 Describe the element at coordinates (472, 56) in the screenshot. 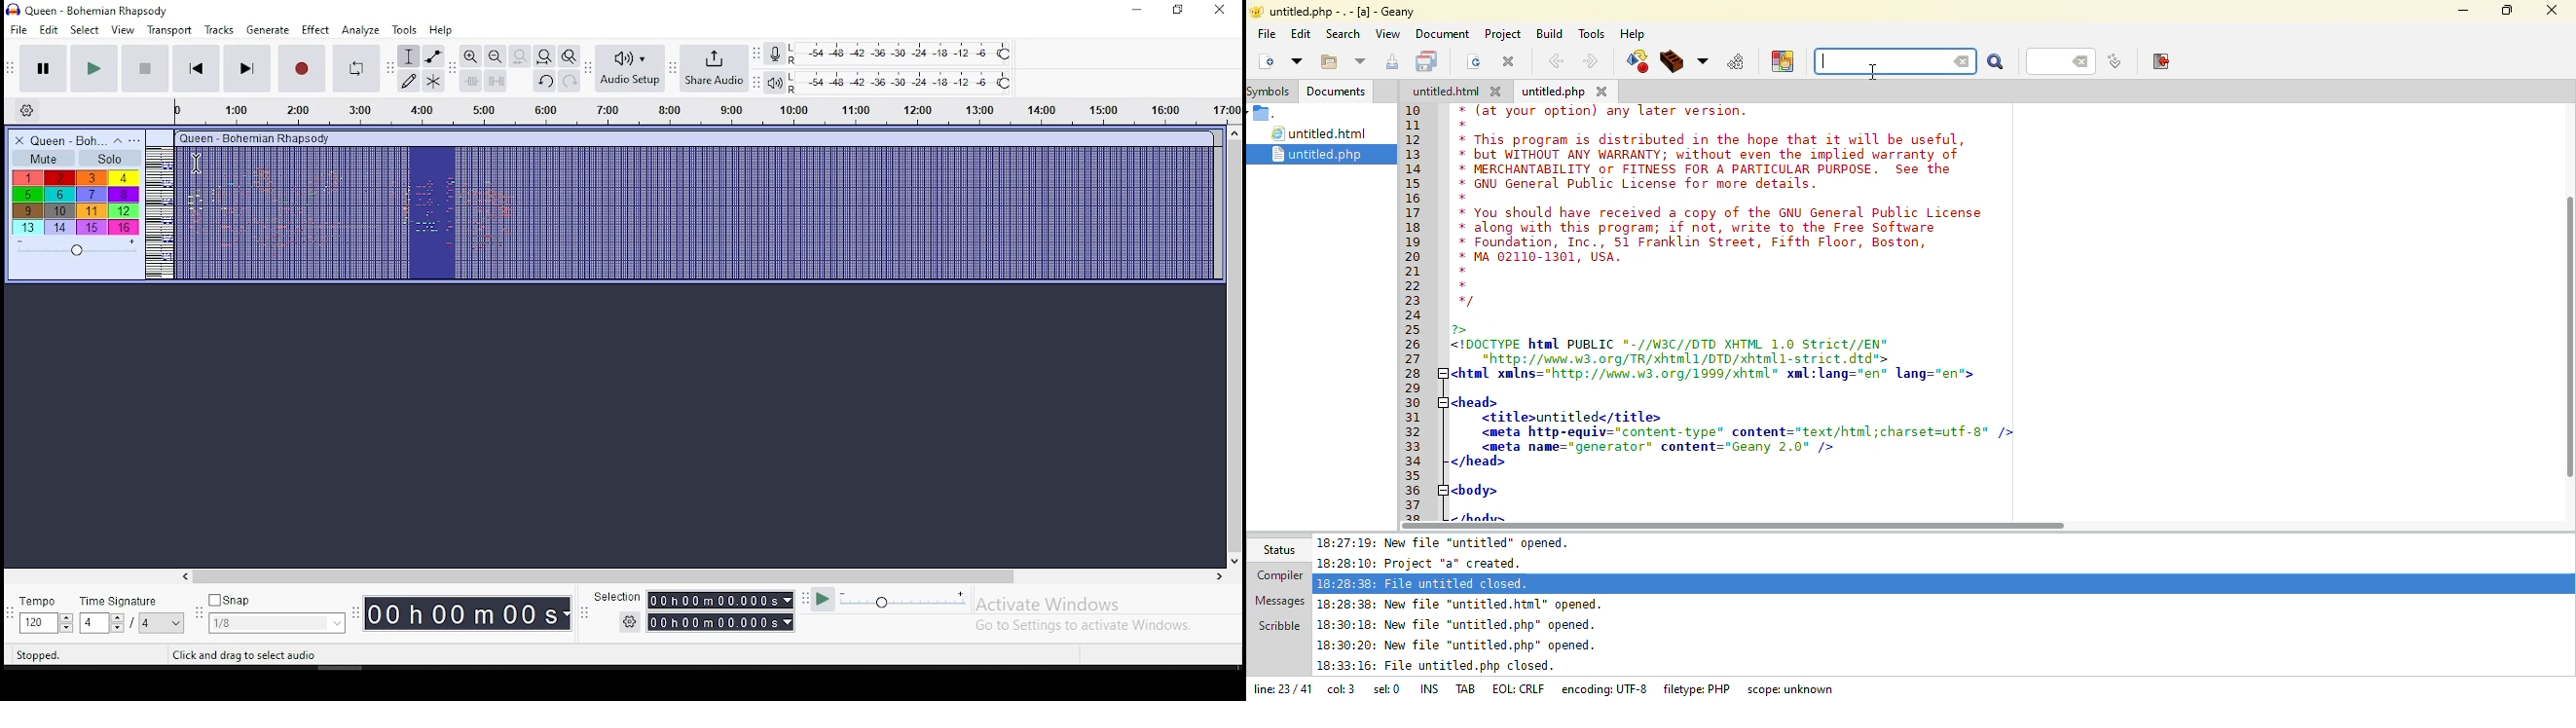

I see `zoom in` at that location.